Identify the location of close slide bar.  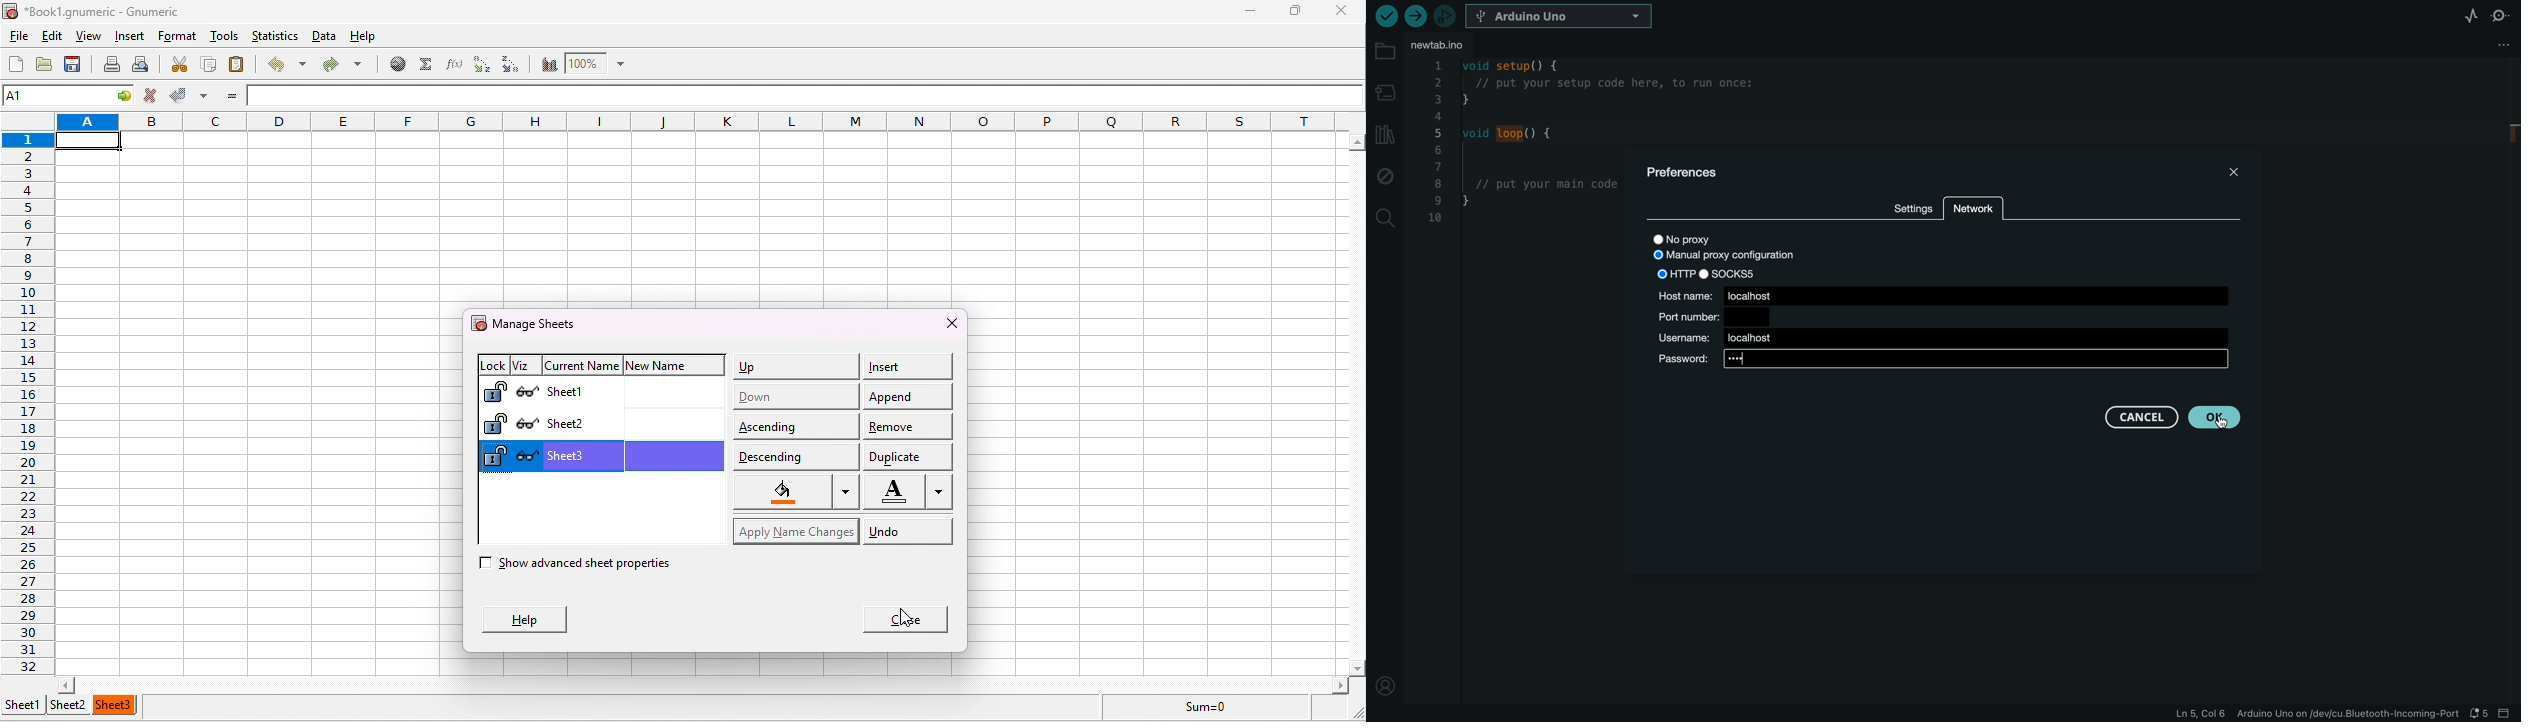
(2508, 713).